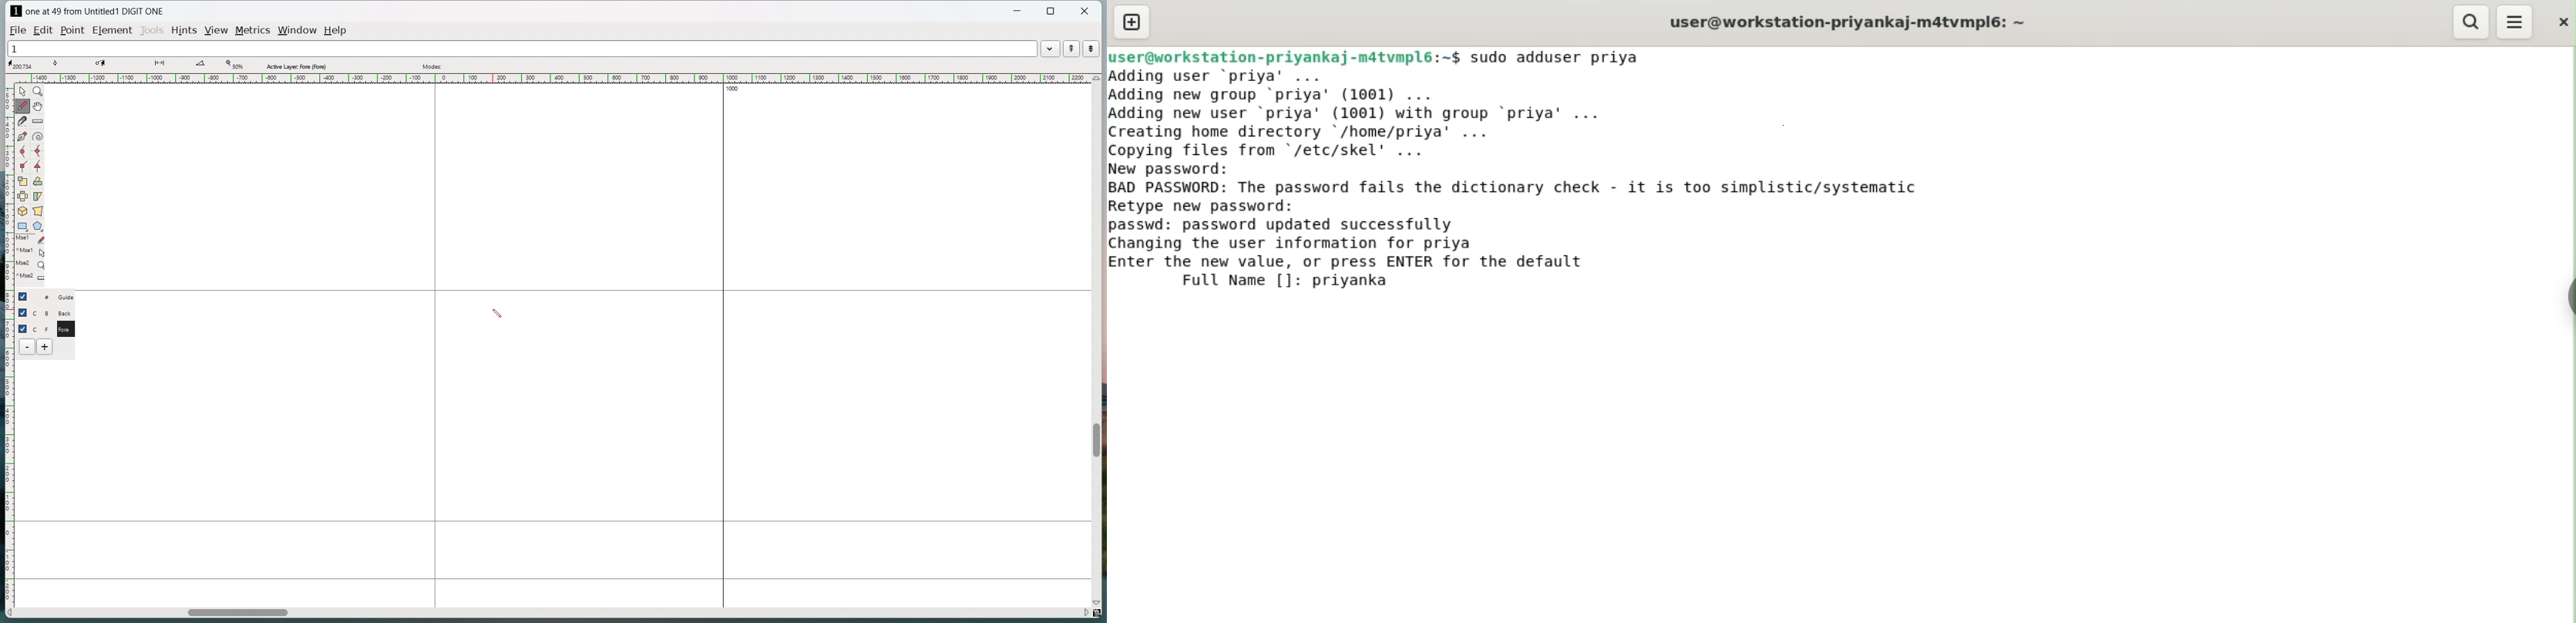 This screenshot has width=2576, height=644. What do you see at coordinates (23, 121) in the screenshot?
I see `cut splines in two` at bounding box center [23, 121].